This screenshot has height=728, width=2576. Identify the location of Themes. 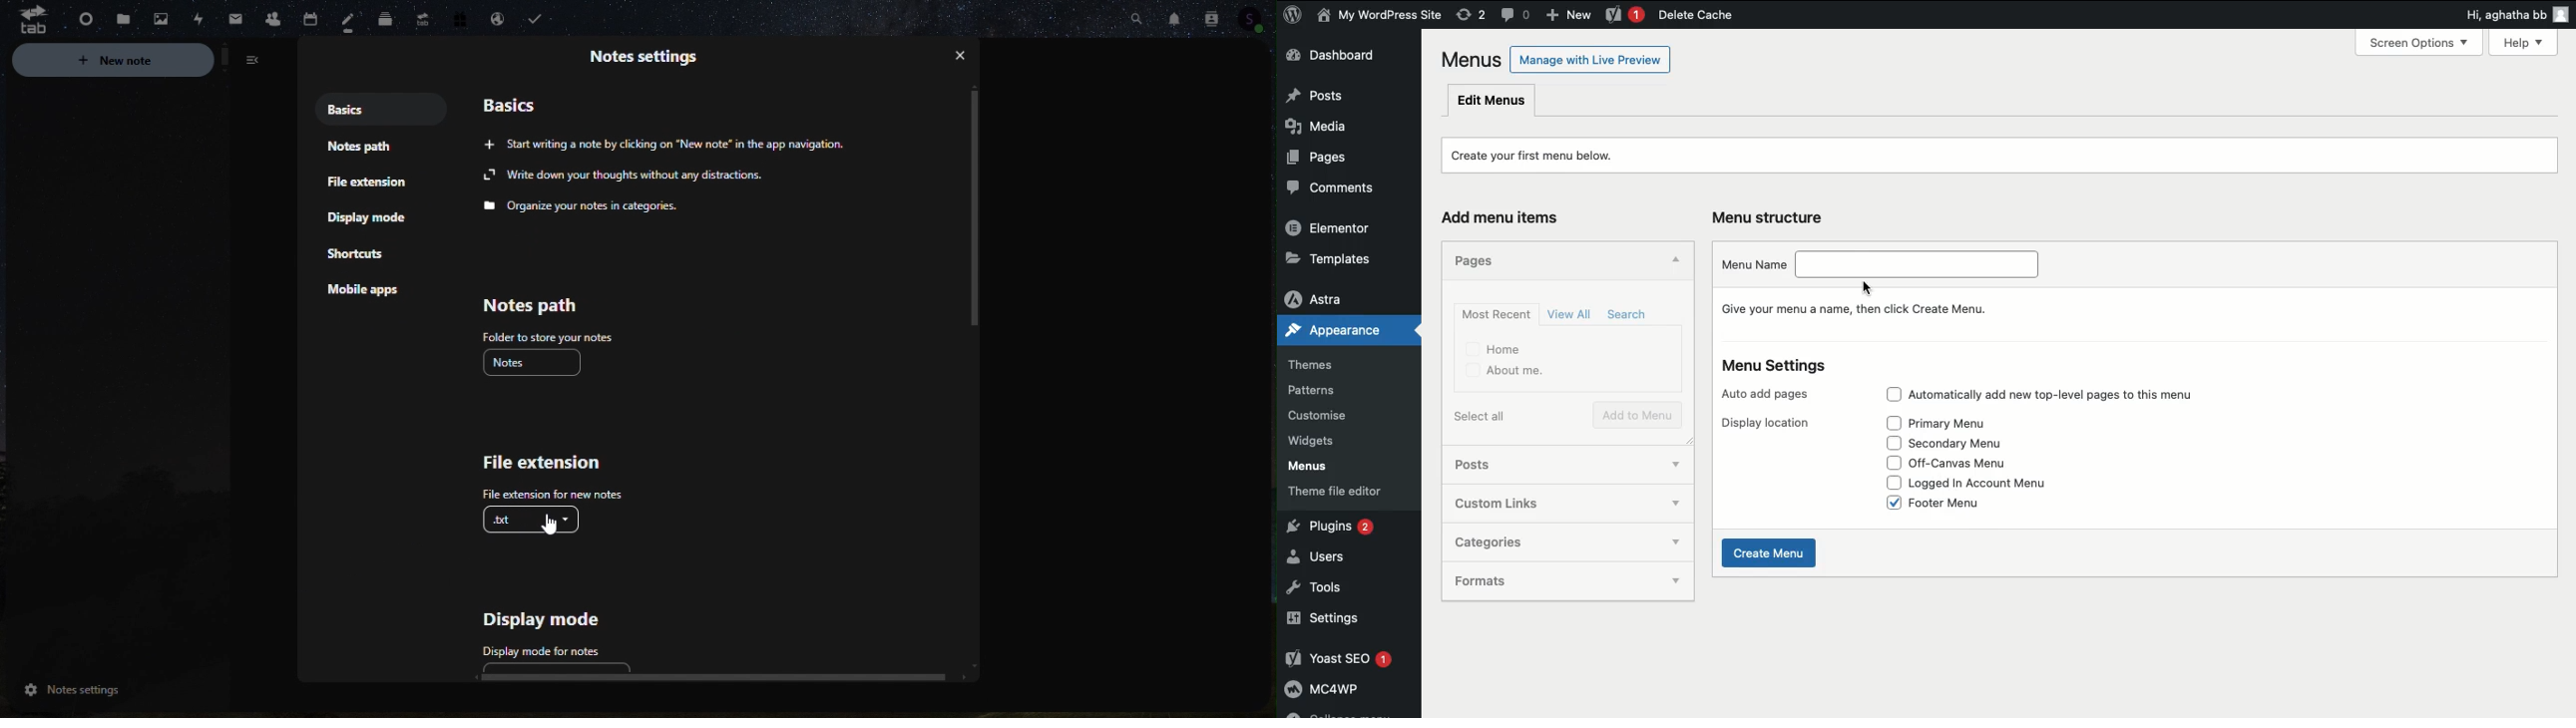
(1322, 362).